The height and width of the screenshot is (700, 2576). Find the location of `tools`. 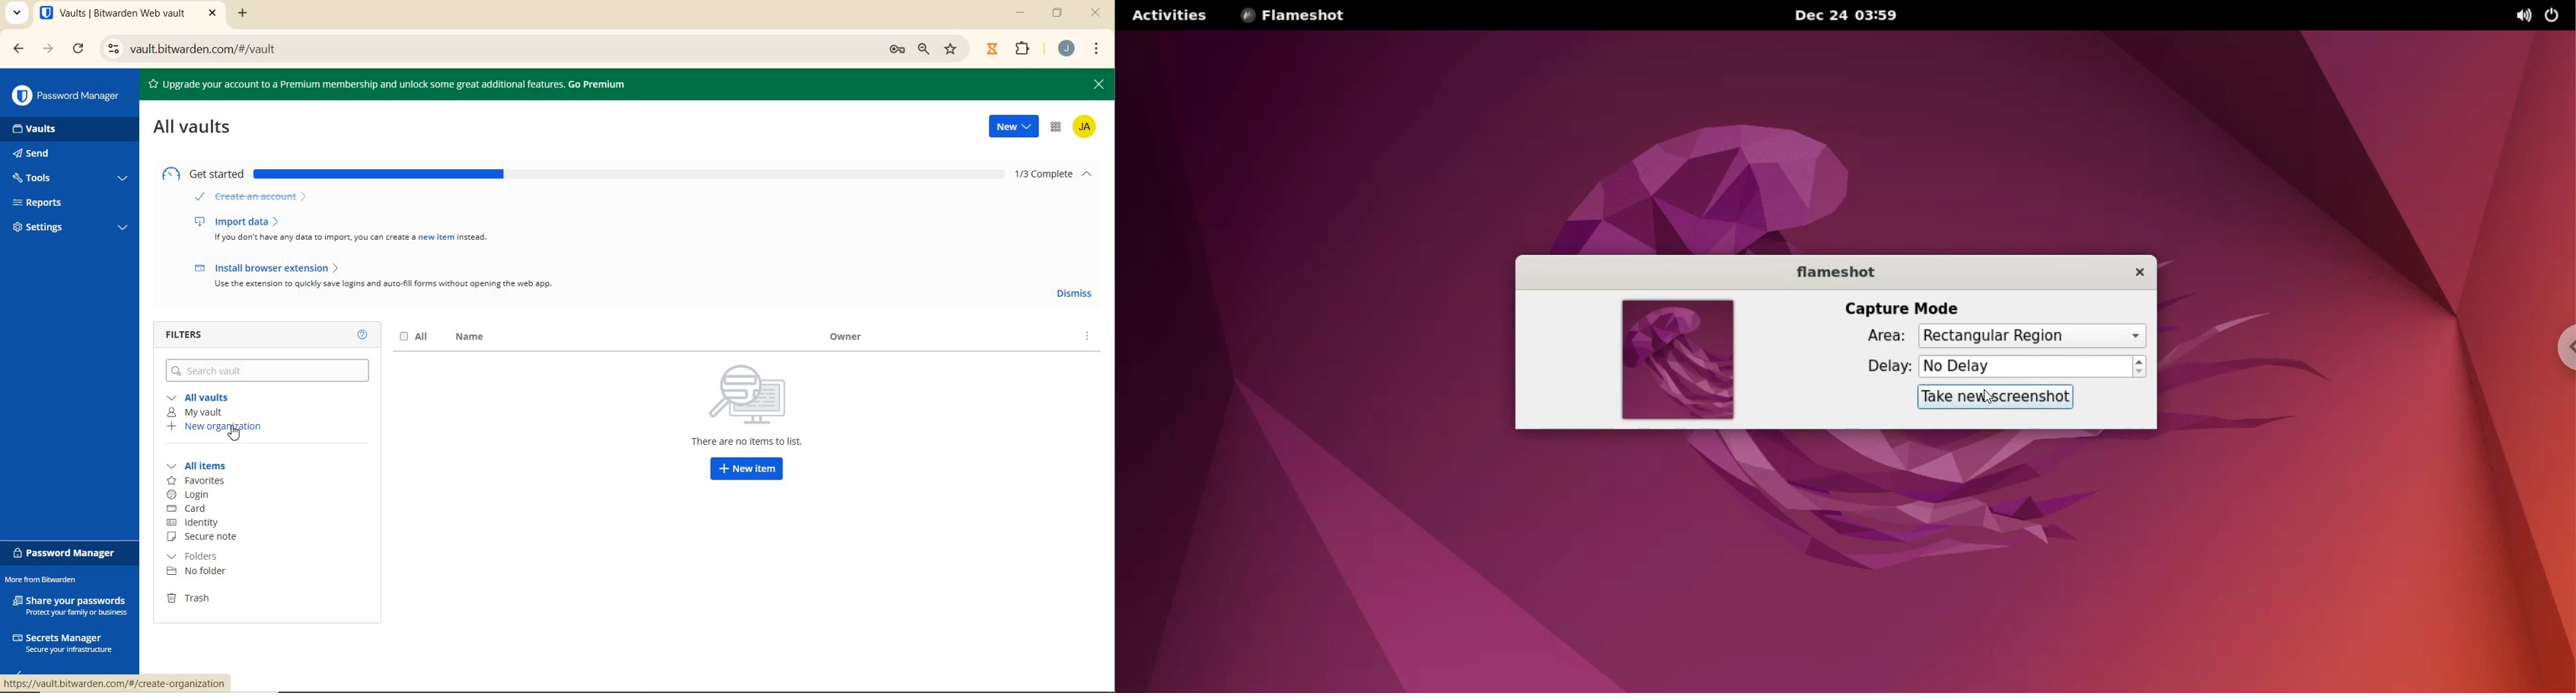

tools is located at coordinates (68, 179).